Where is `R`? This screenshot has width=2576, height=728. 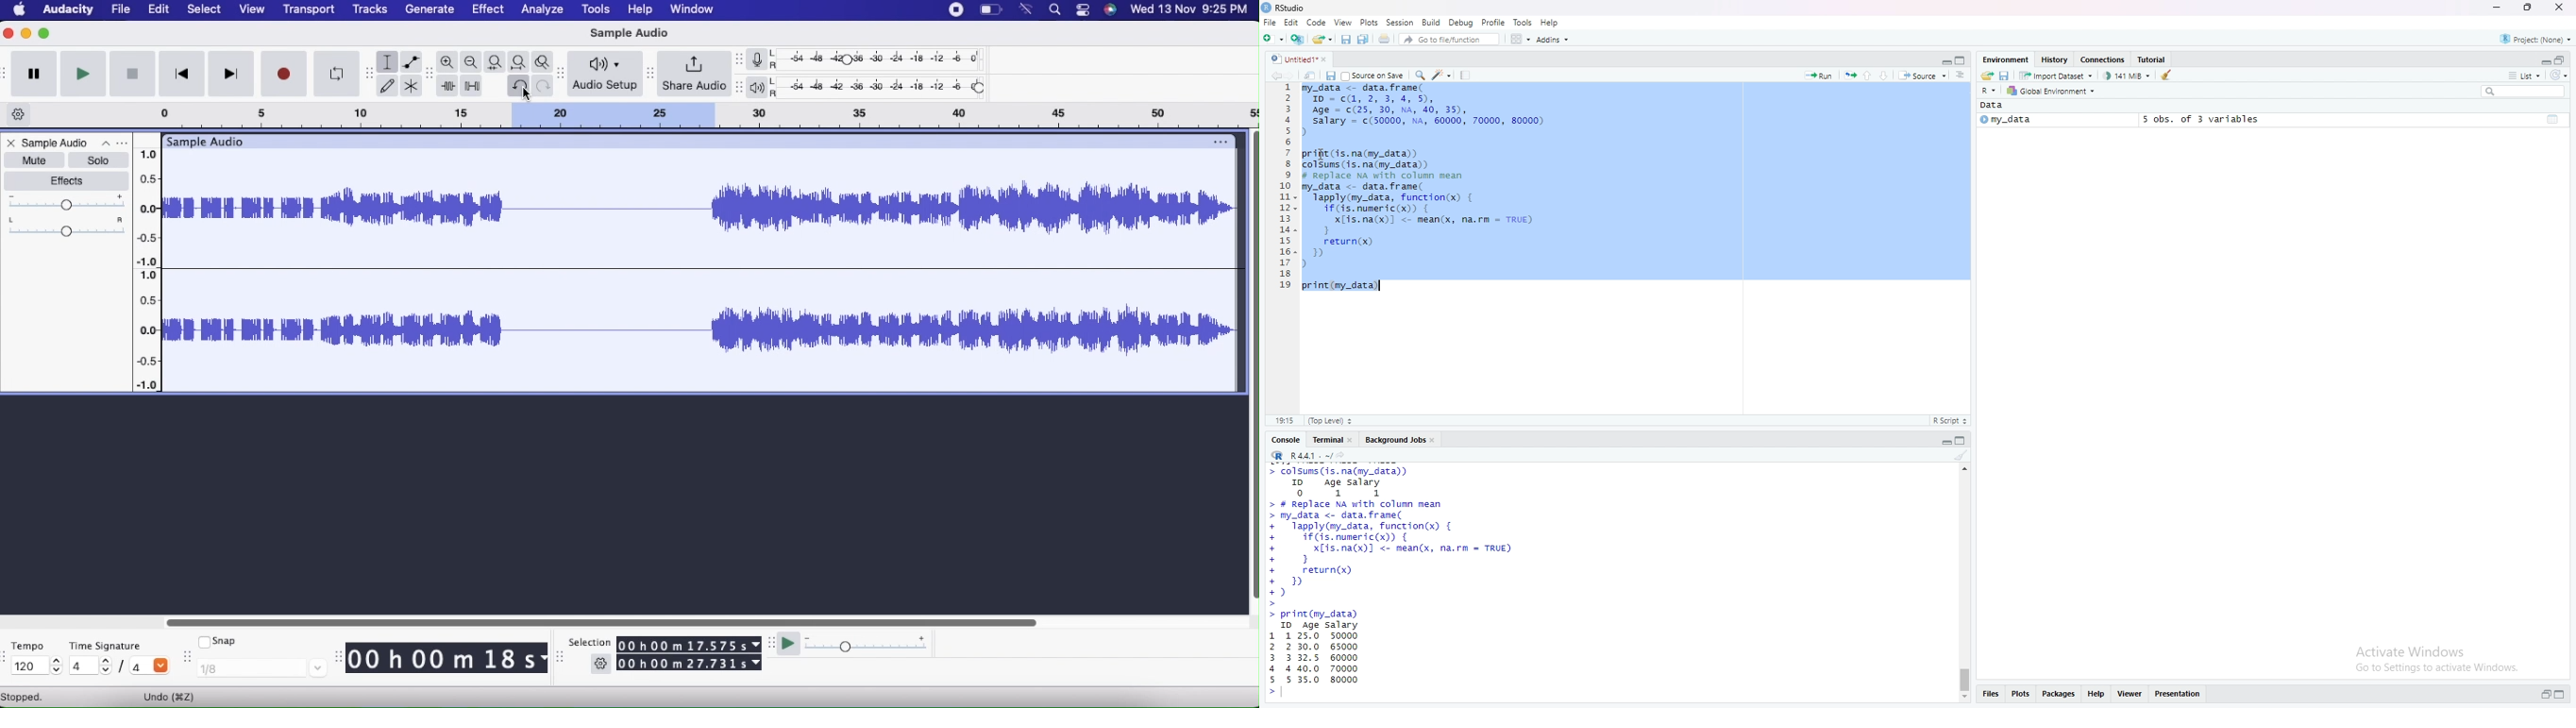 R is located at coordinates (1989, 91).